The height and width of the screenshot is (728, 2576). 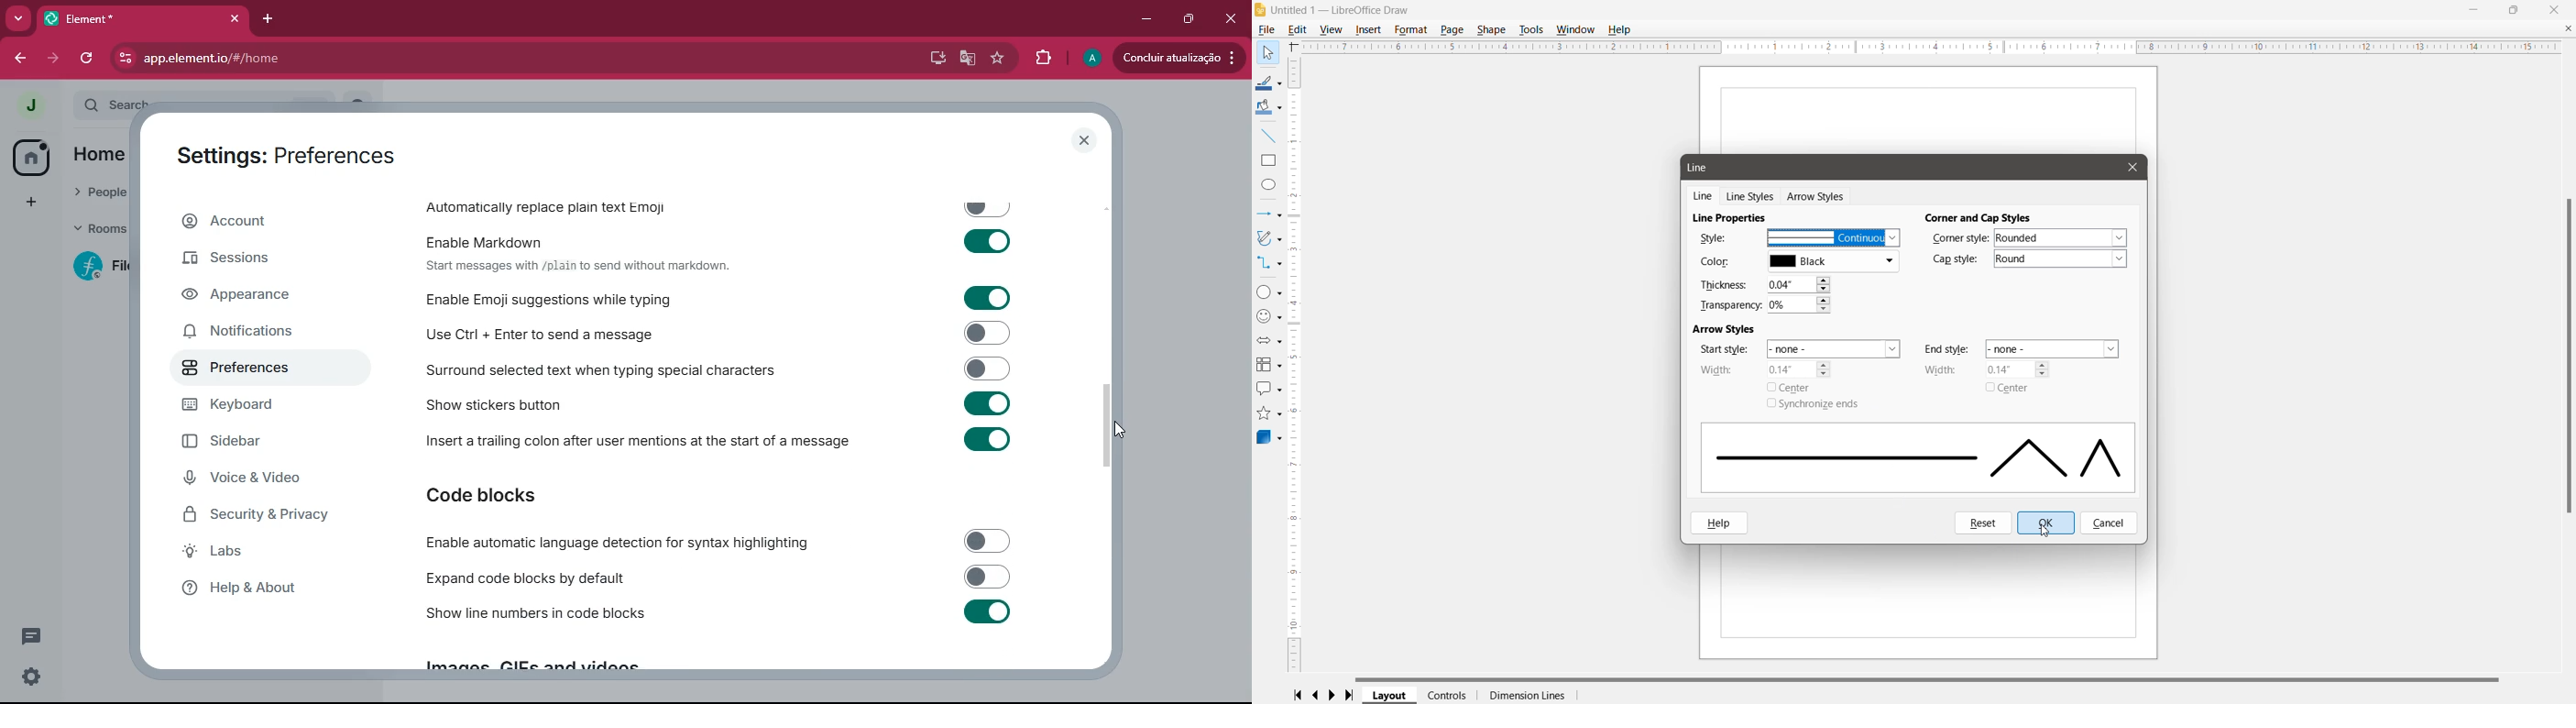 What do you see at coordinates (717, 543) in the screenshot?
I see `Enable automatic language detection for syntax highlighting` at bounding box center [717, 543].